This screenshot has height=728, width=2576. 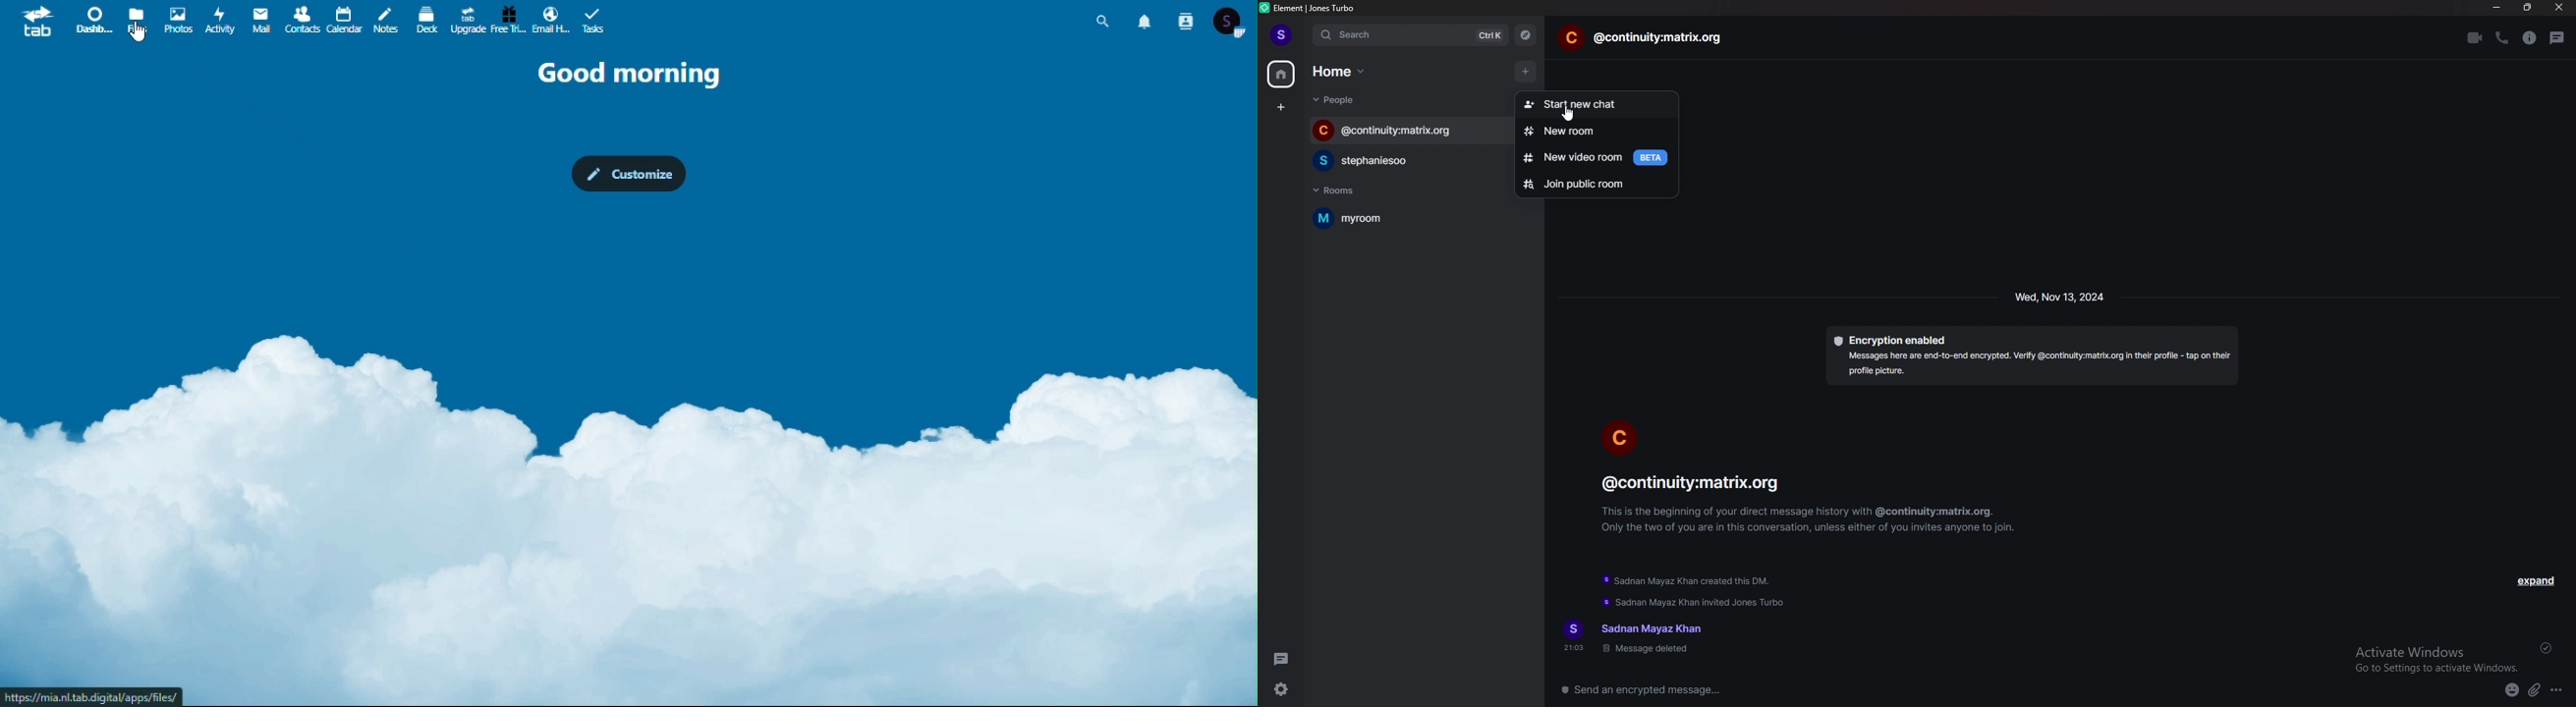 I want to click on chat, so click(x=1642, y=38).